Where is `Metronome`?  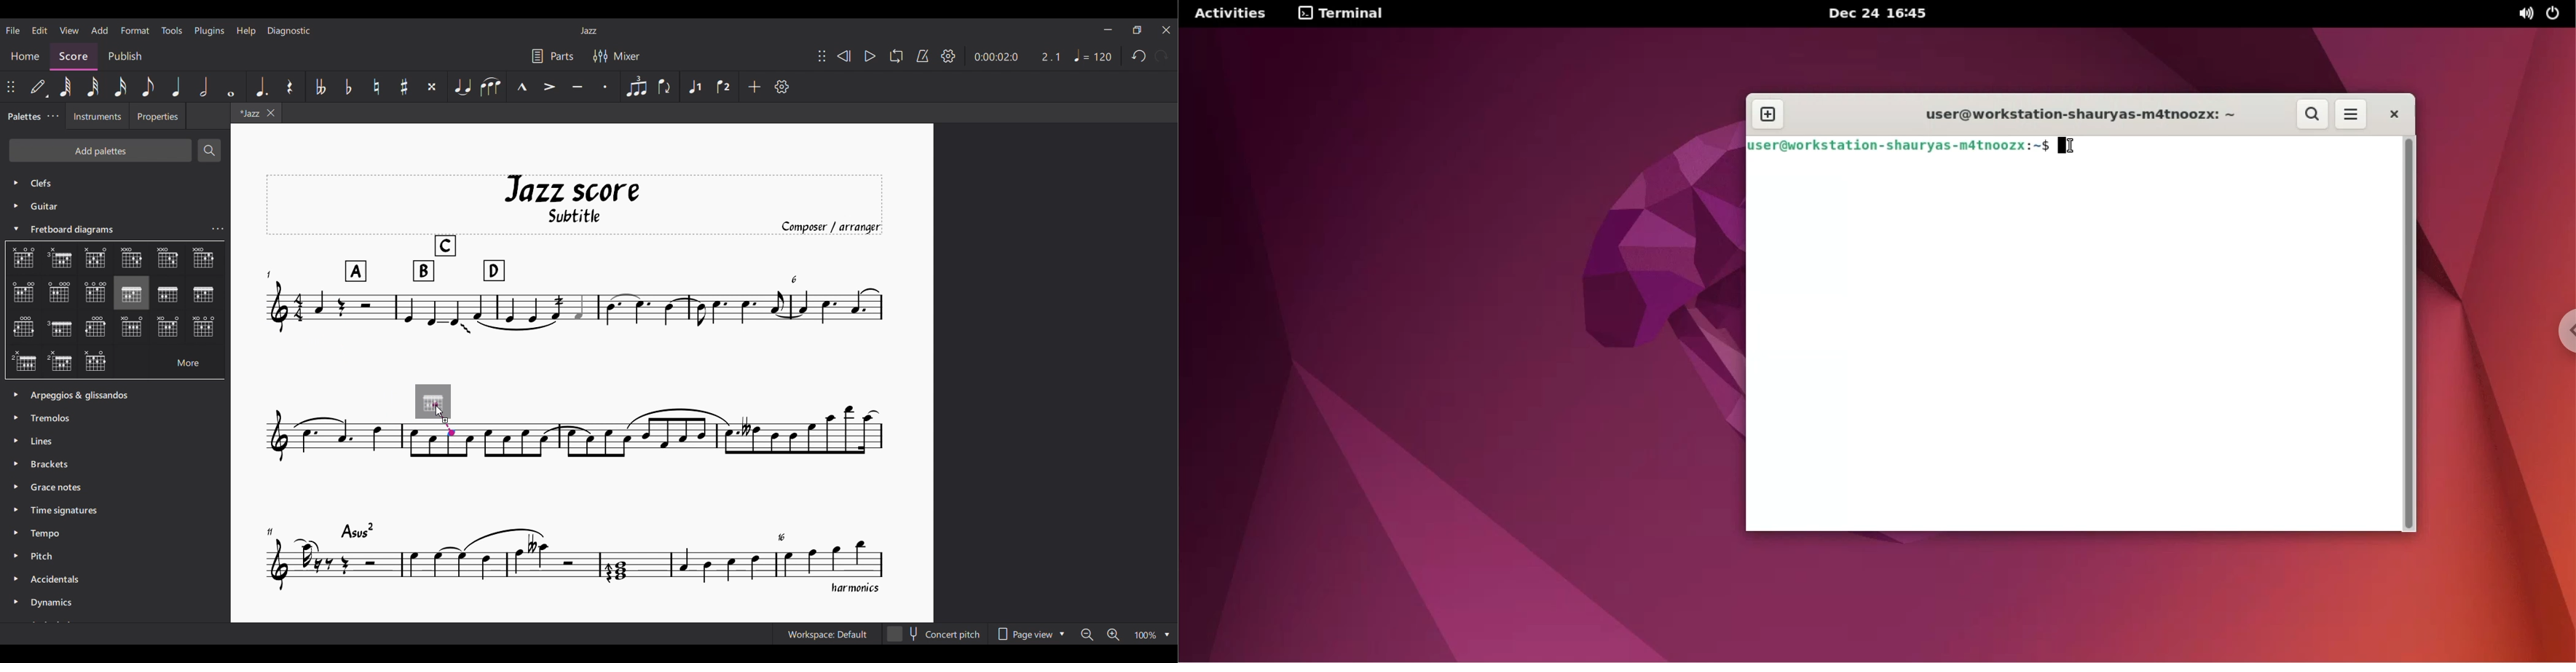 Metronome is located at coordinates (923, 56).